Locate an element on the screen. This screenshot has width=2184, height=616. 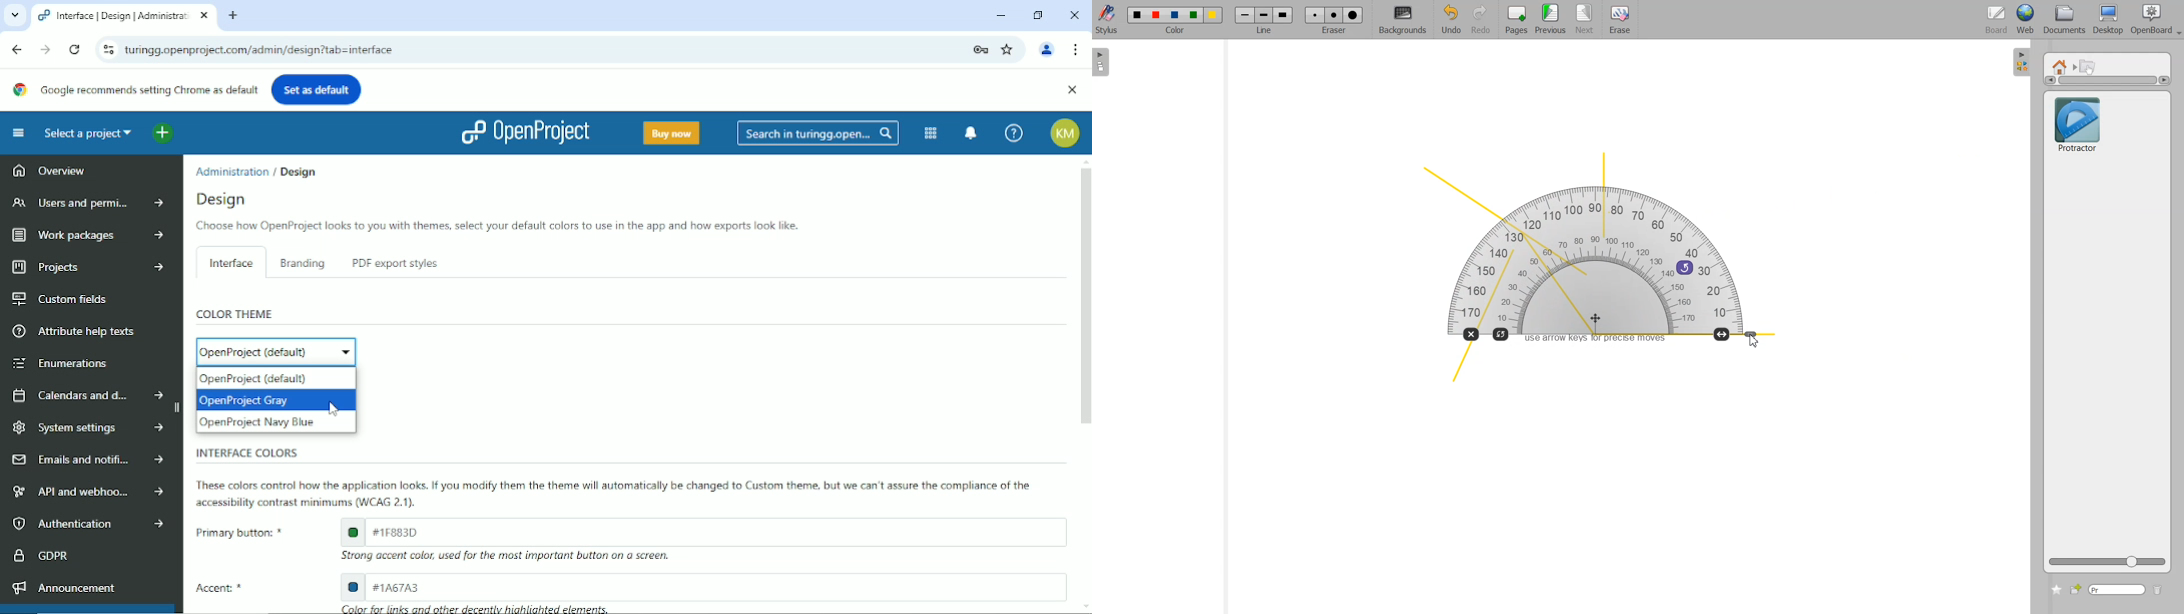
OpenProject Gray is located at coordinates (275, 401).